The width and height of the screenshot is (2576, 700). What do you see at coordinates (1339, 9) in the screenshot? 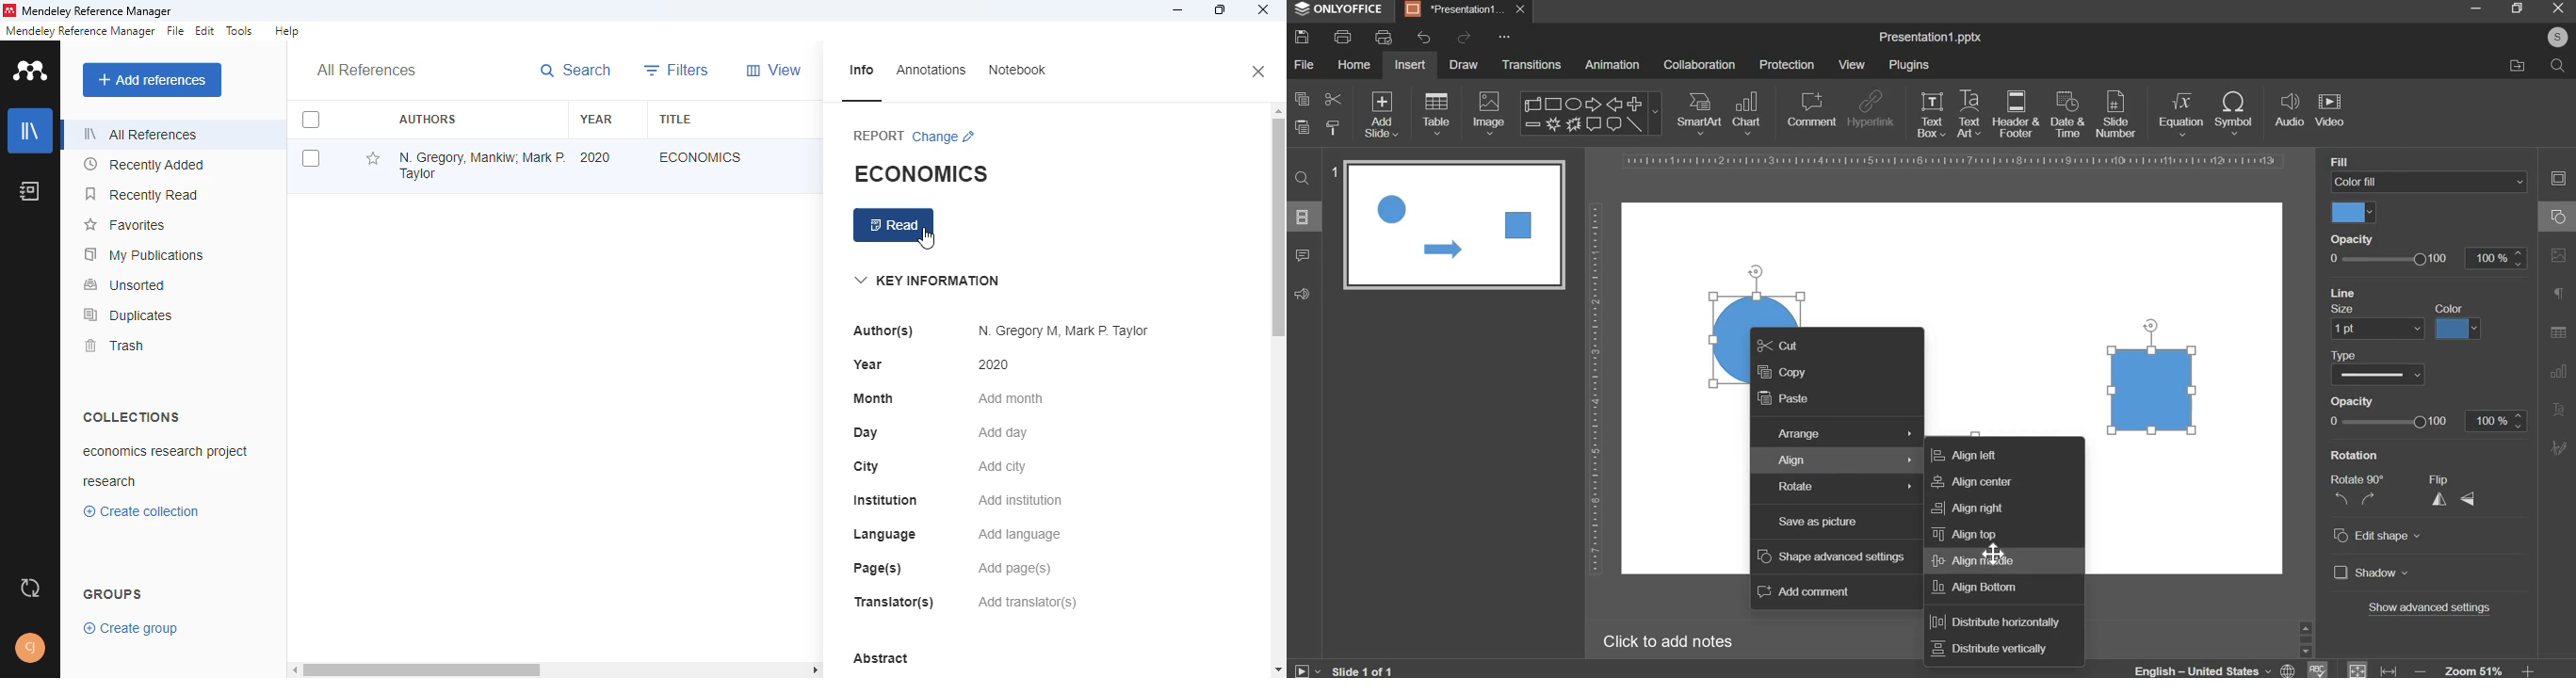
I see `* ONLYOFFICE` at bounding box center [1339, 9].